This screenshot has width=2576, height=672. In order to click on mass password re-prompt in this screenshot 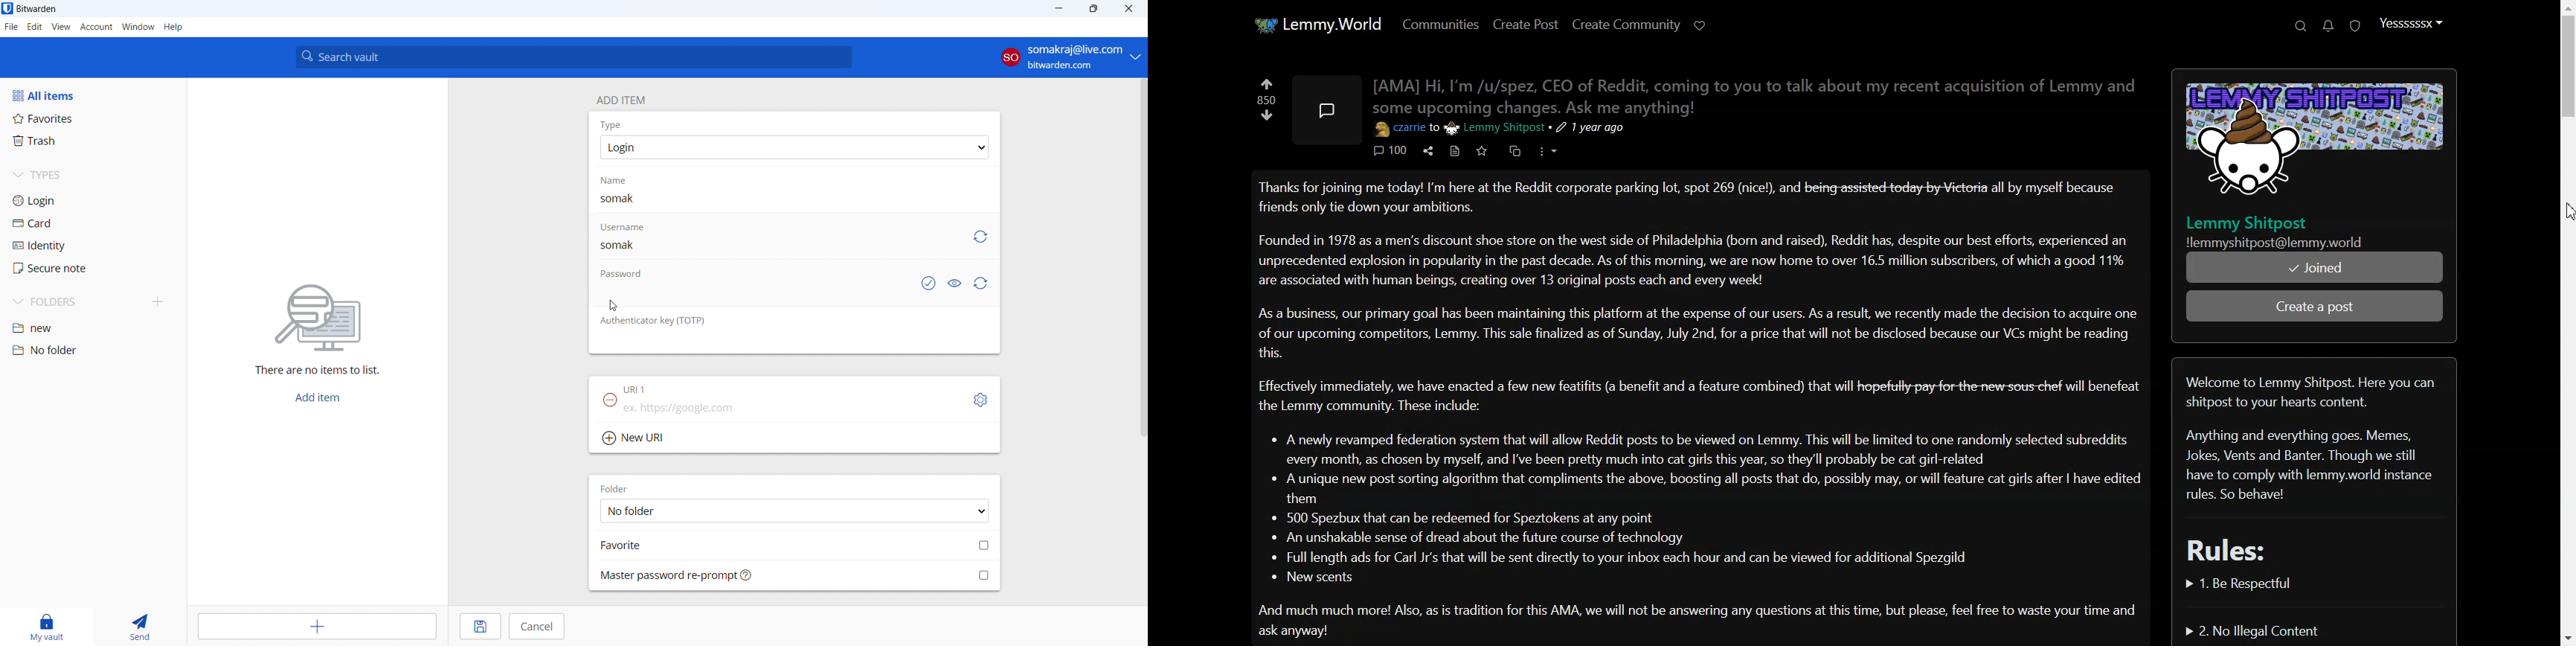, I will do `click(795, 575)`.